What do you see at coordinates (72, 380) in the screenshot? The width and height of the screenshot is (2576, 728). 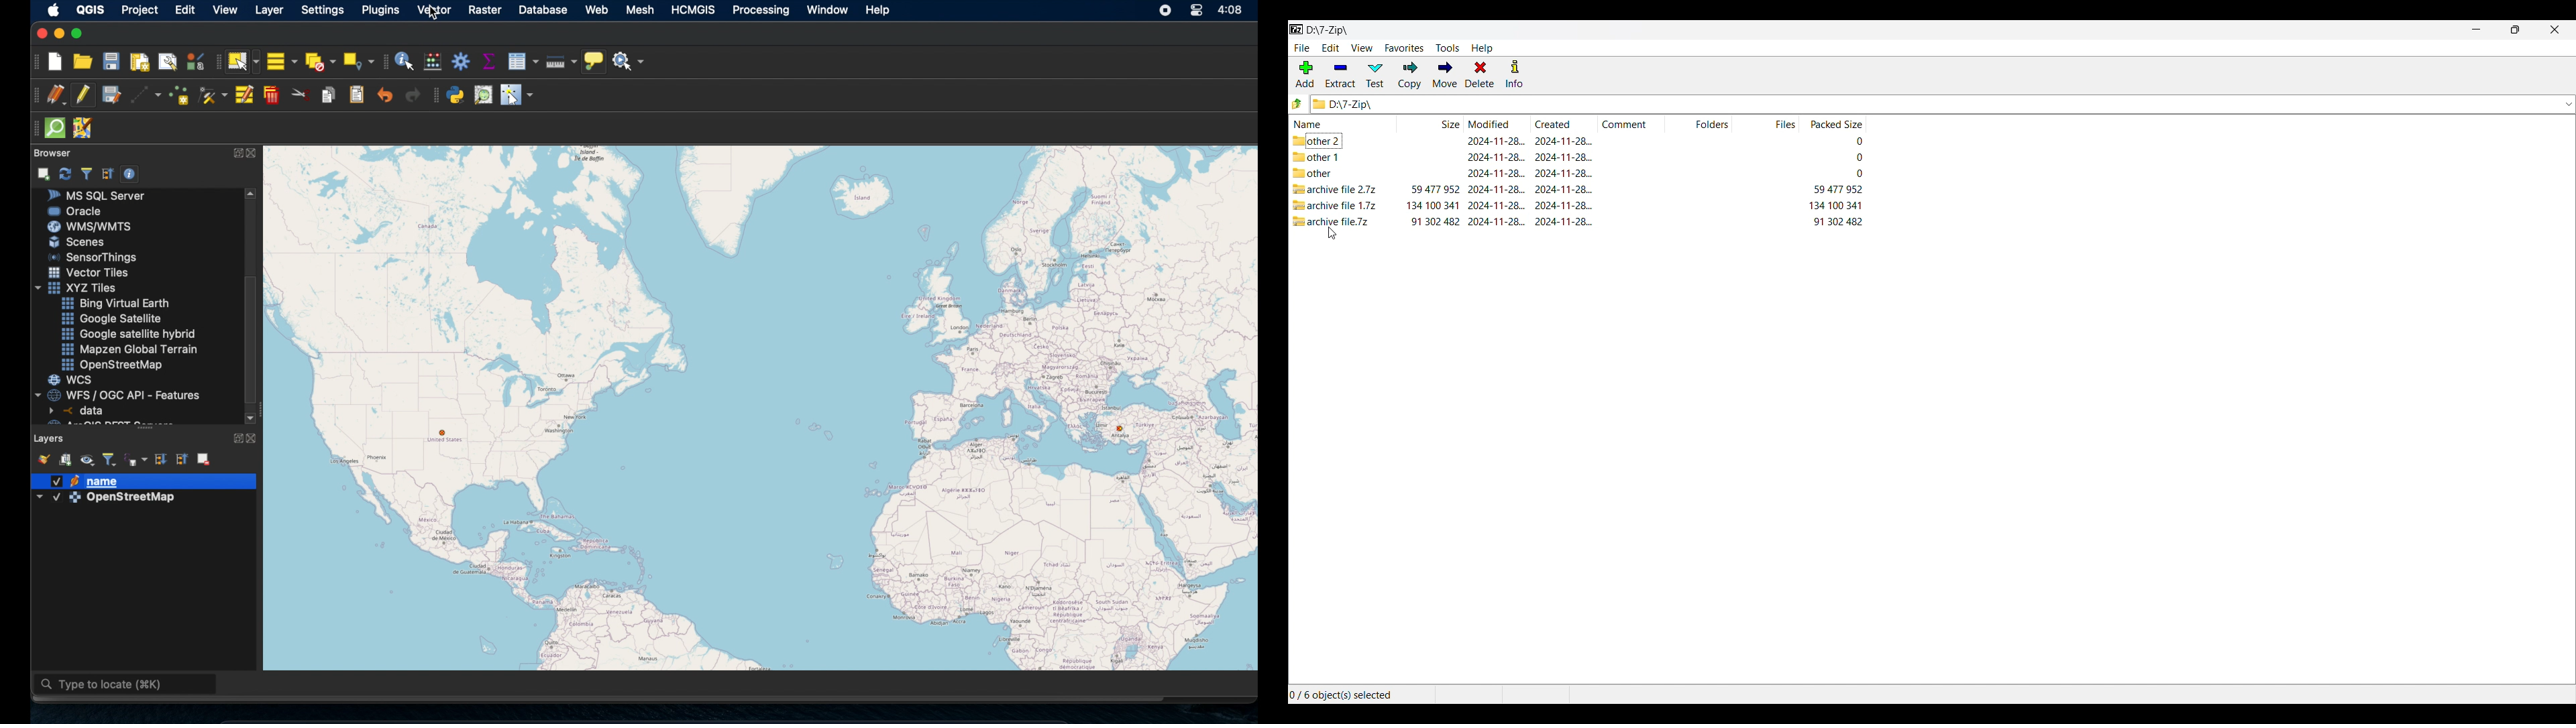 I see `wcs` at bounding box center [72, 380].